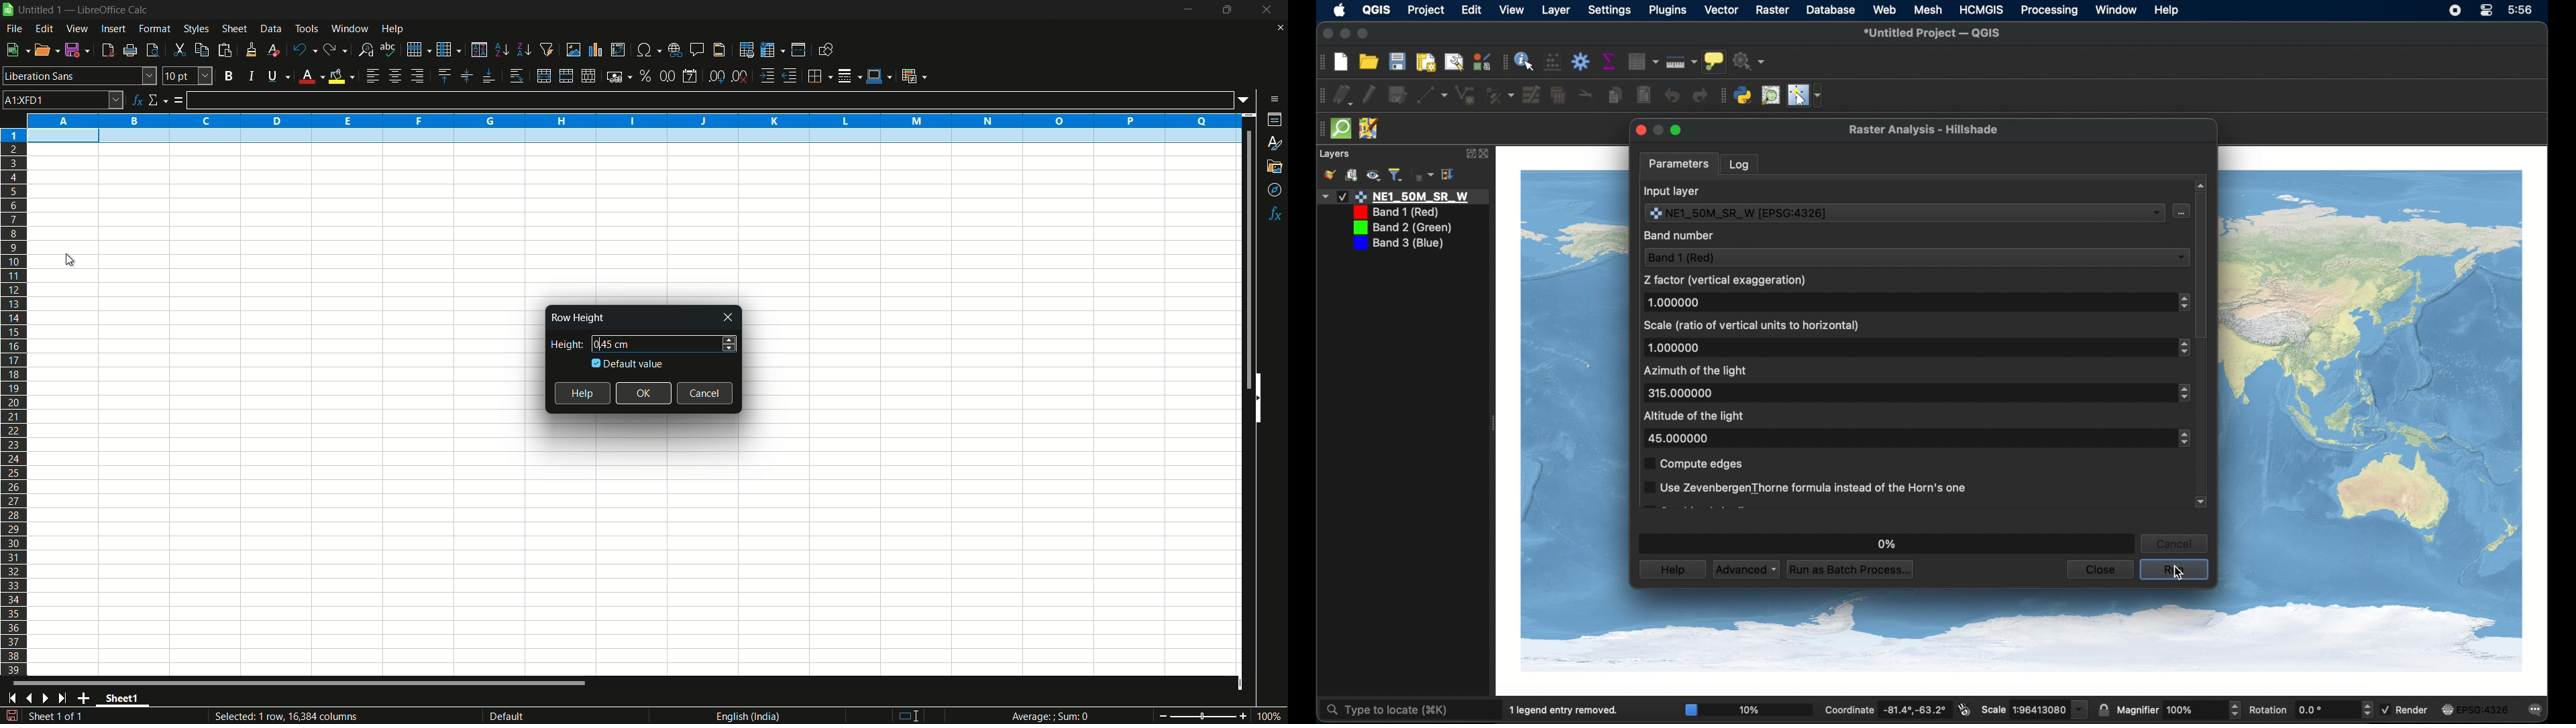 This screenshot has width=2576, height=728. What do you see at coordinates (465, 76) in the screenshot?
I see `center vertically` at bounding box center [465, 76].